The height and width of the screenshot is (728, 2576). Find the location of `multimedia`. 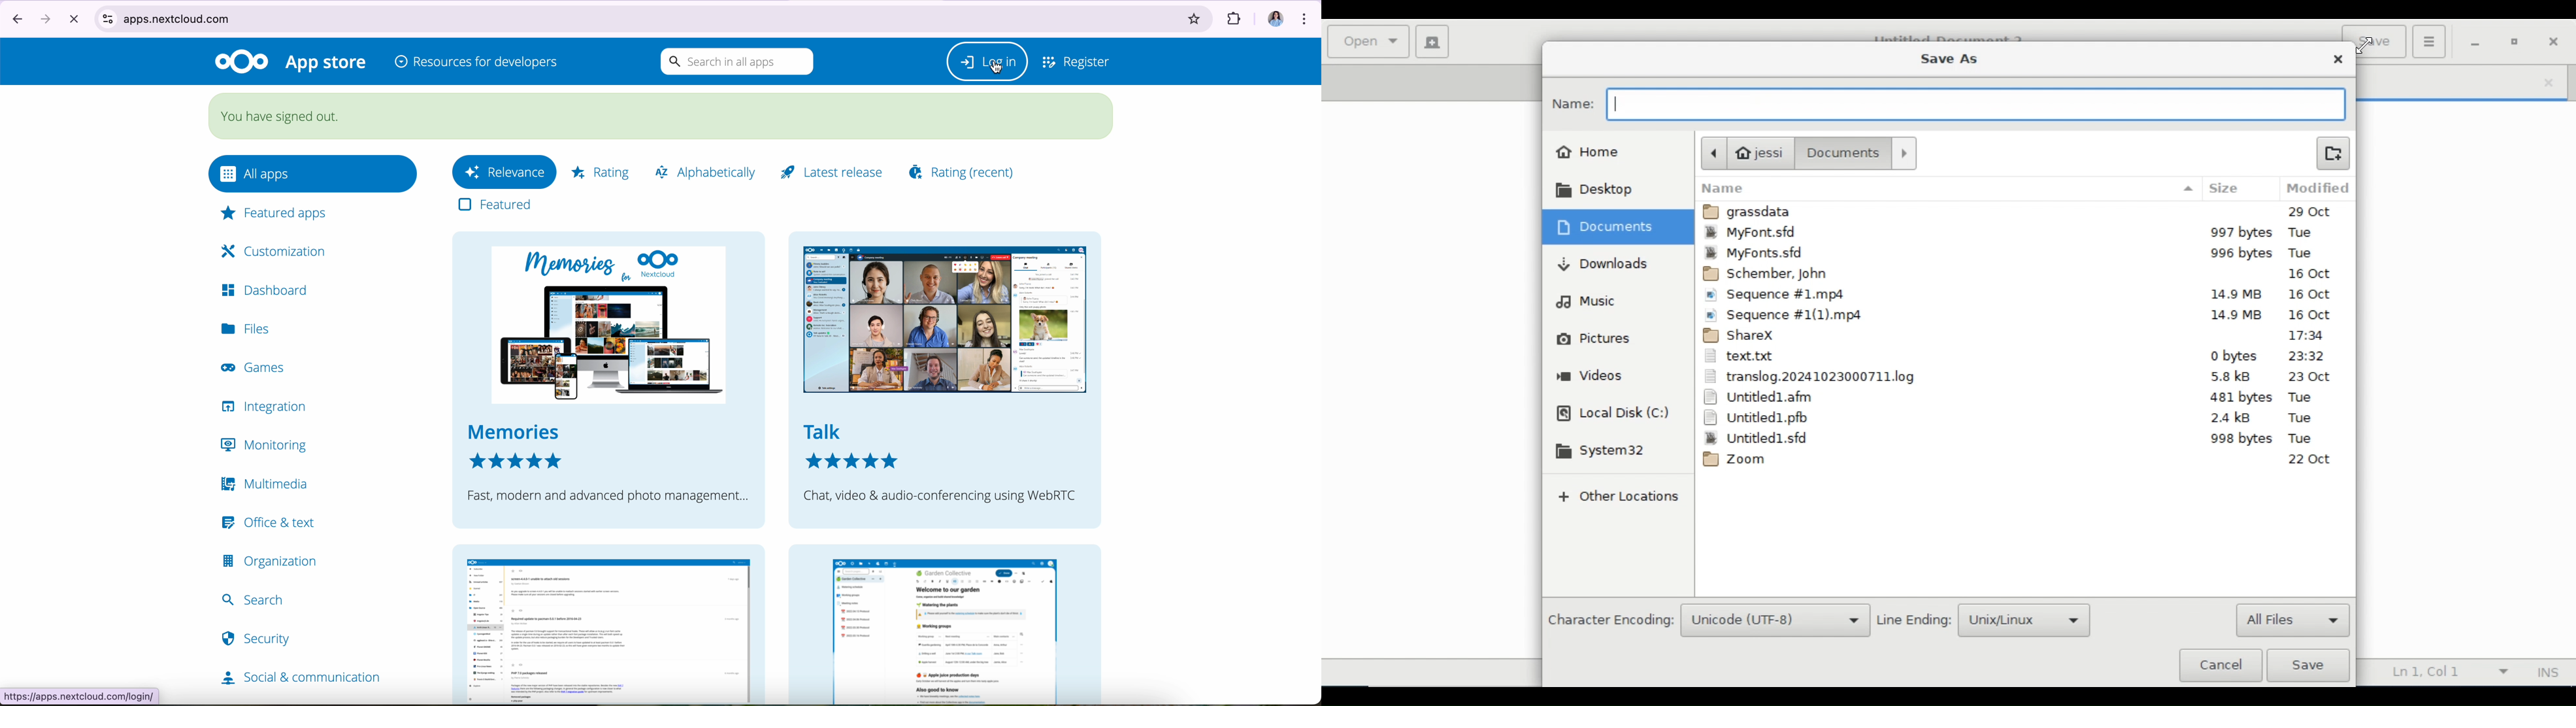

multimedia is located at coordinates (264, 484).